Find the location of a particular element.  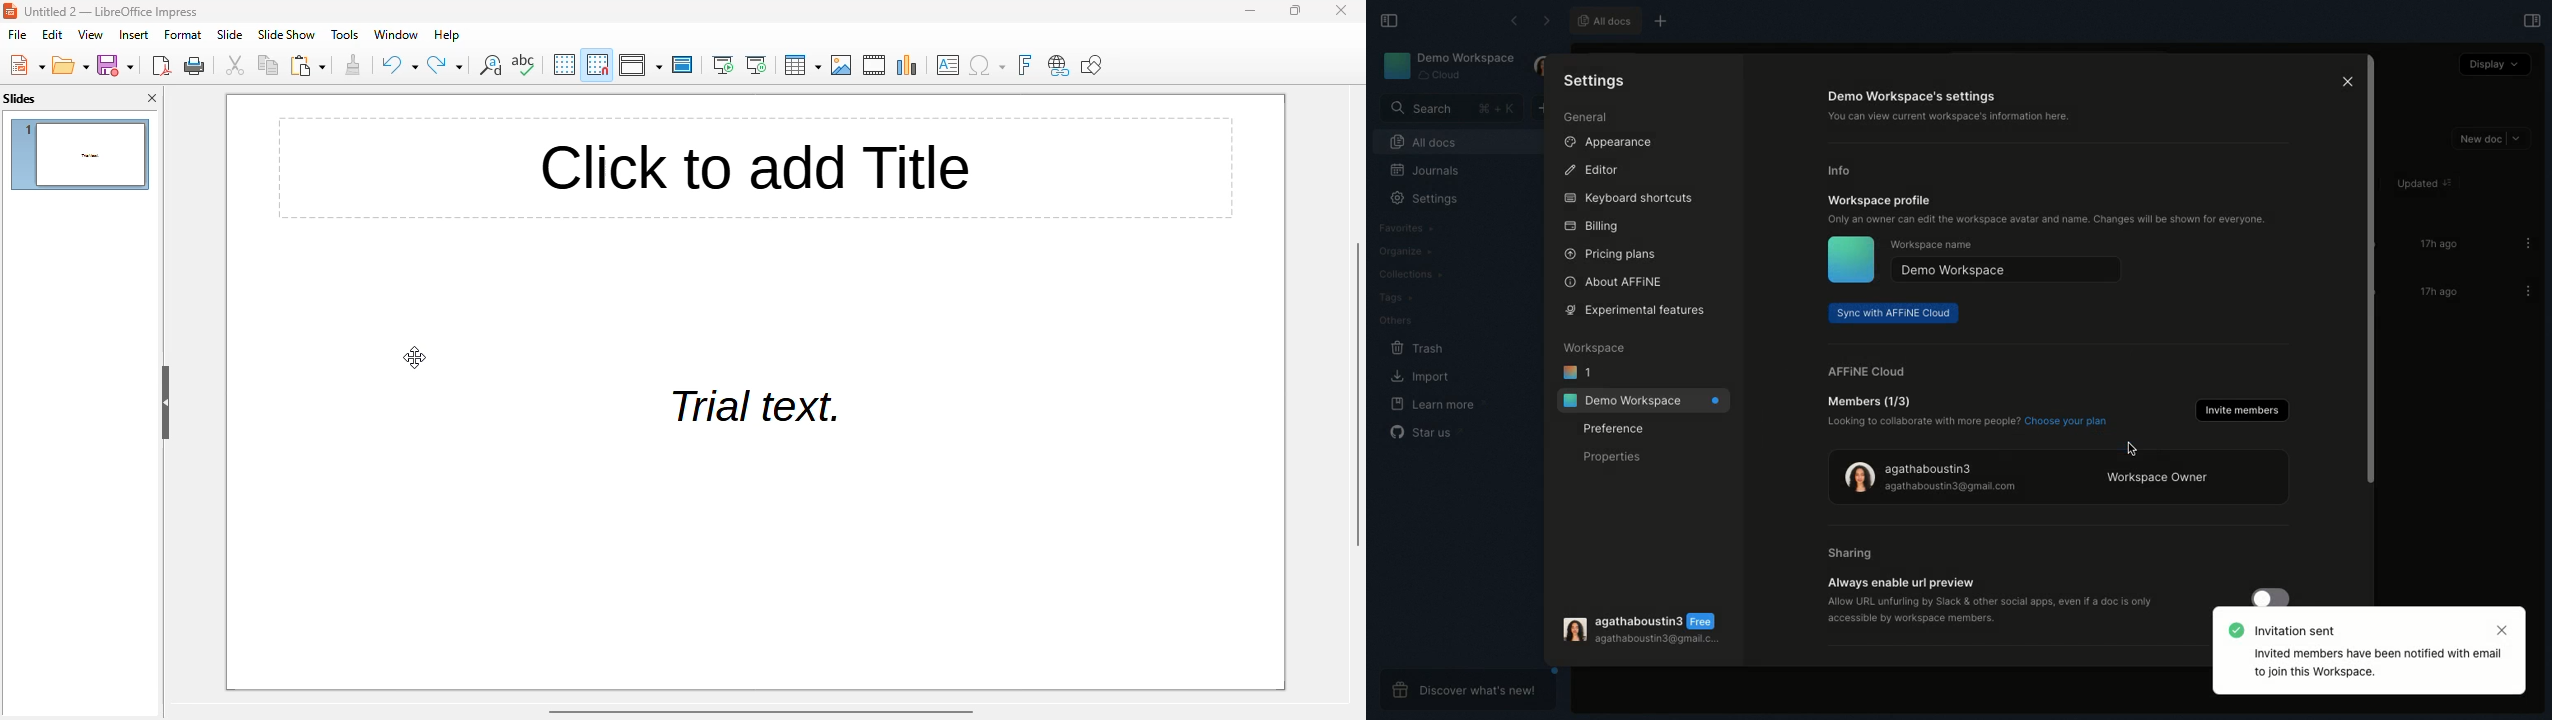

Choose your plan is located at coordinates (2070, 422).